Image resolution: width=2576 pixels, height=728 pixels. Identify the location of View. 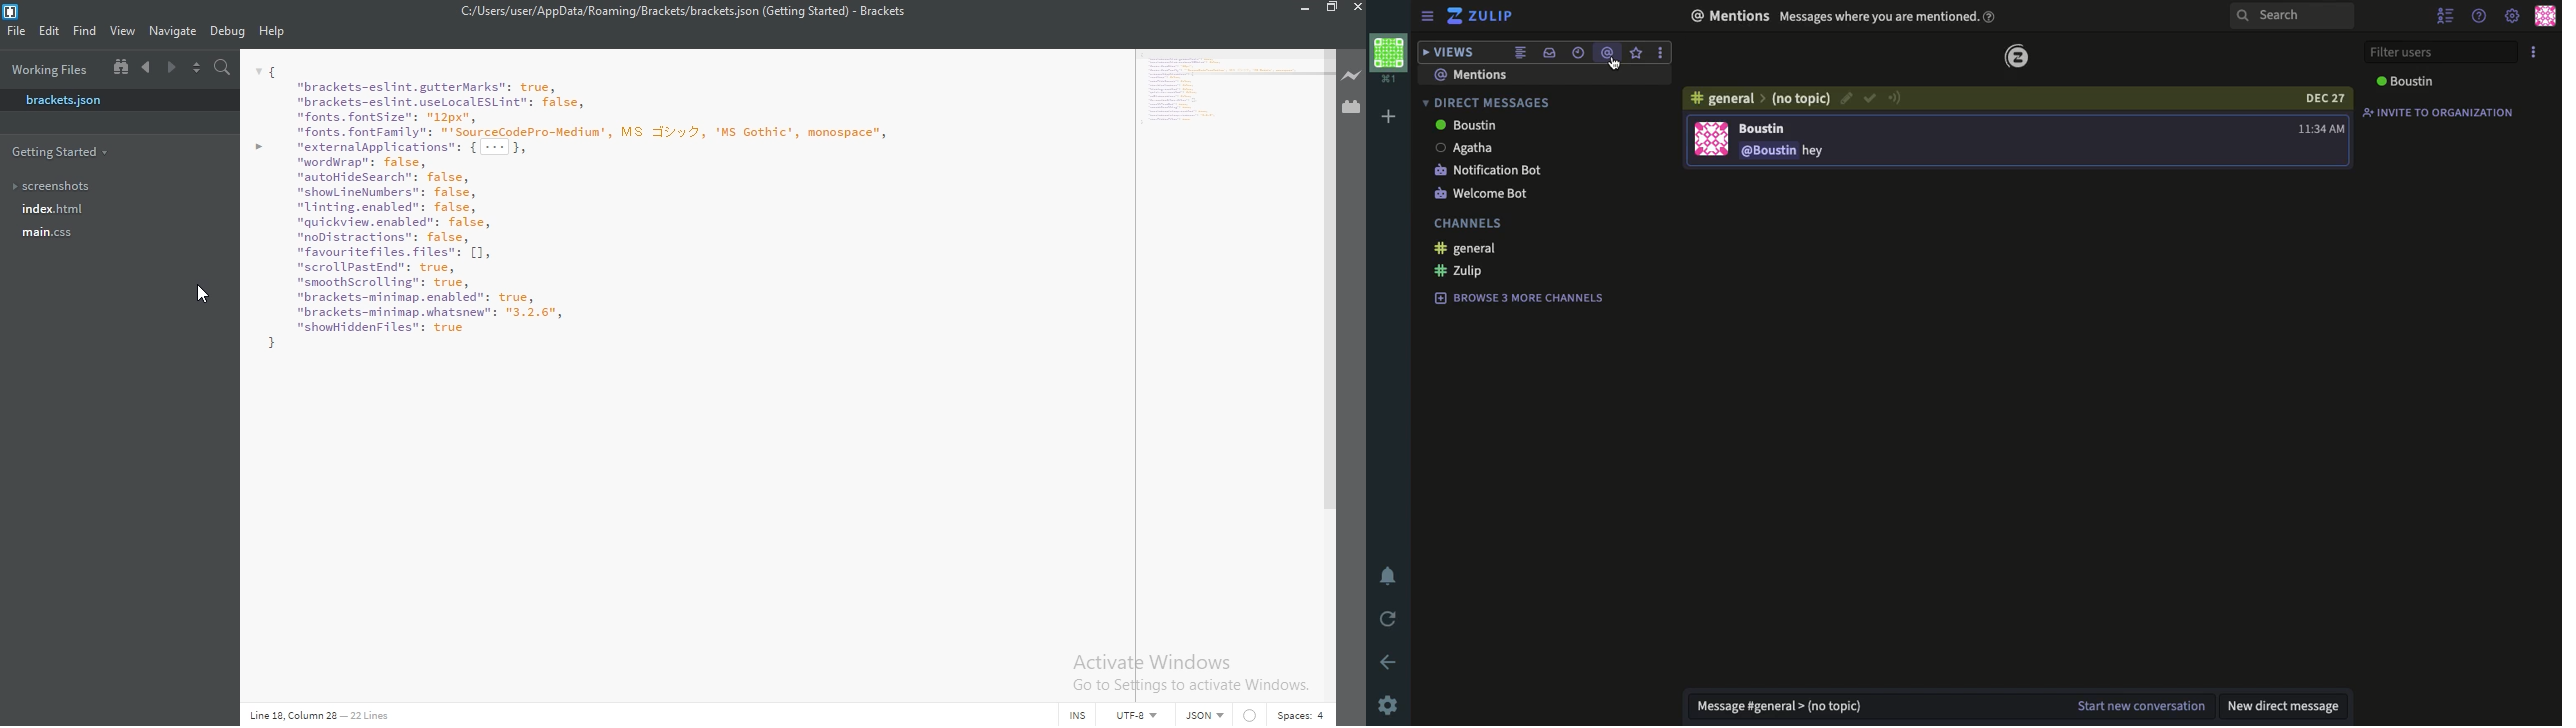
(123, 32).